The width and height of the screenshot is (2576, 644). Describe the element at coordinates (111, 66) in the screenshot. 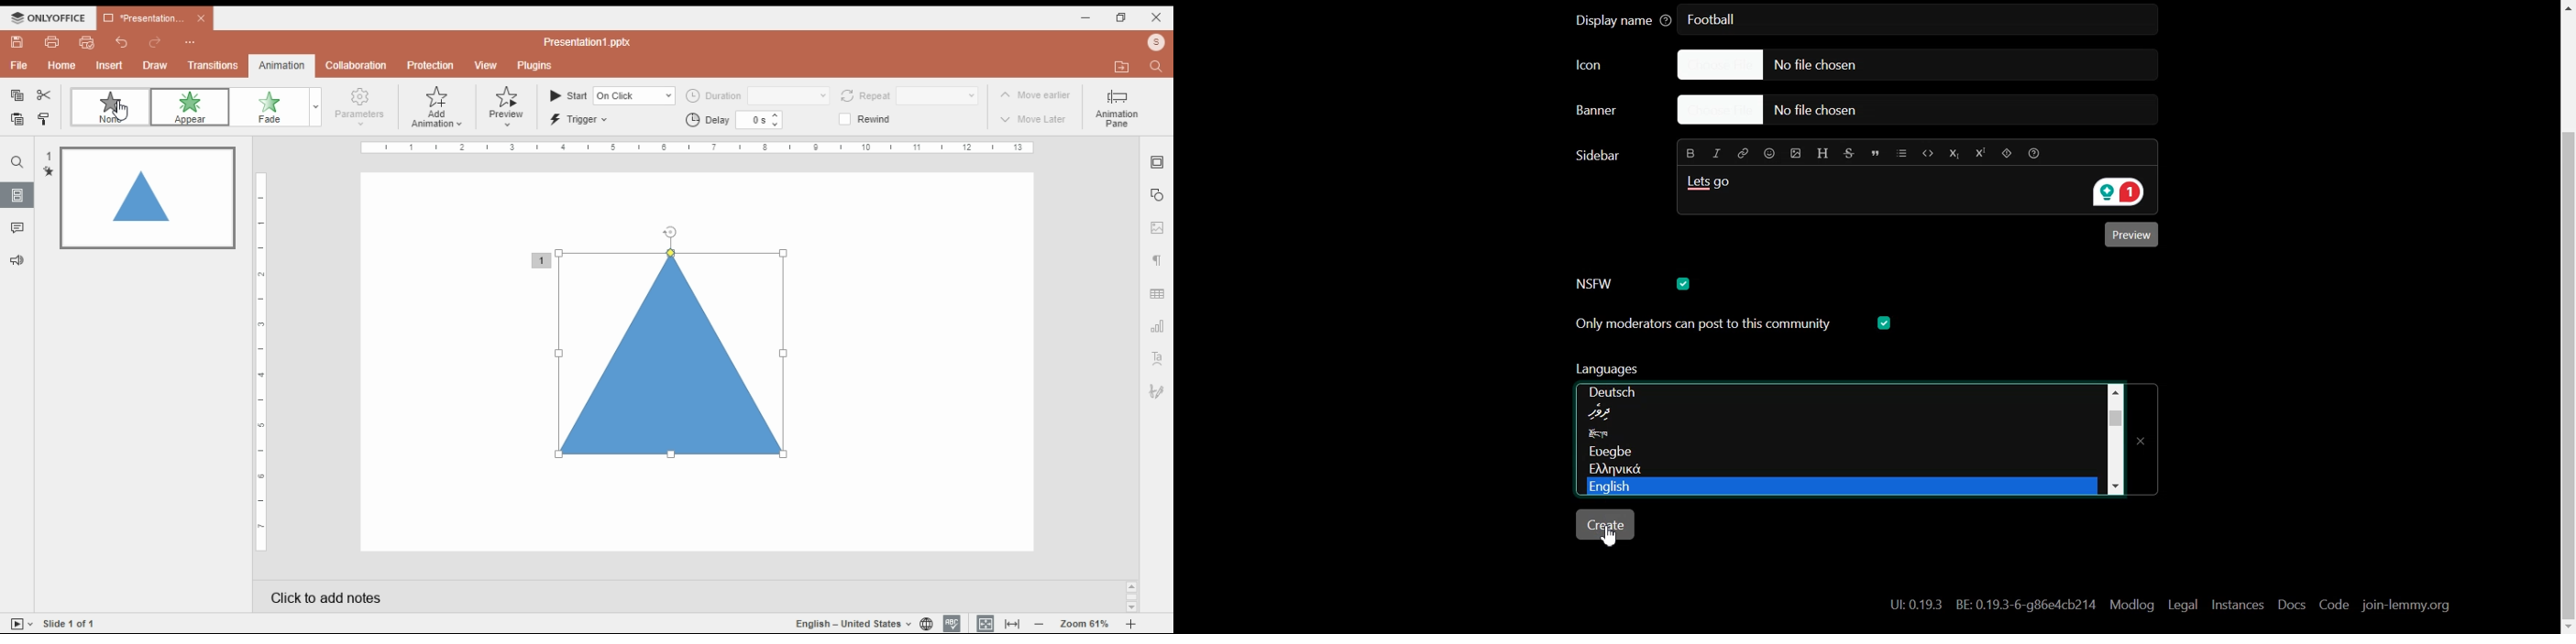

I see `insert` at that location.